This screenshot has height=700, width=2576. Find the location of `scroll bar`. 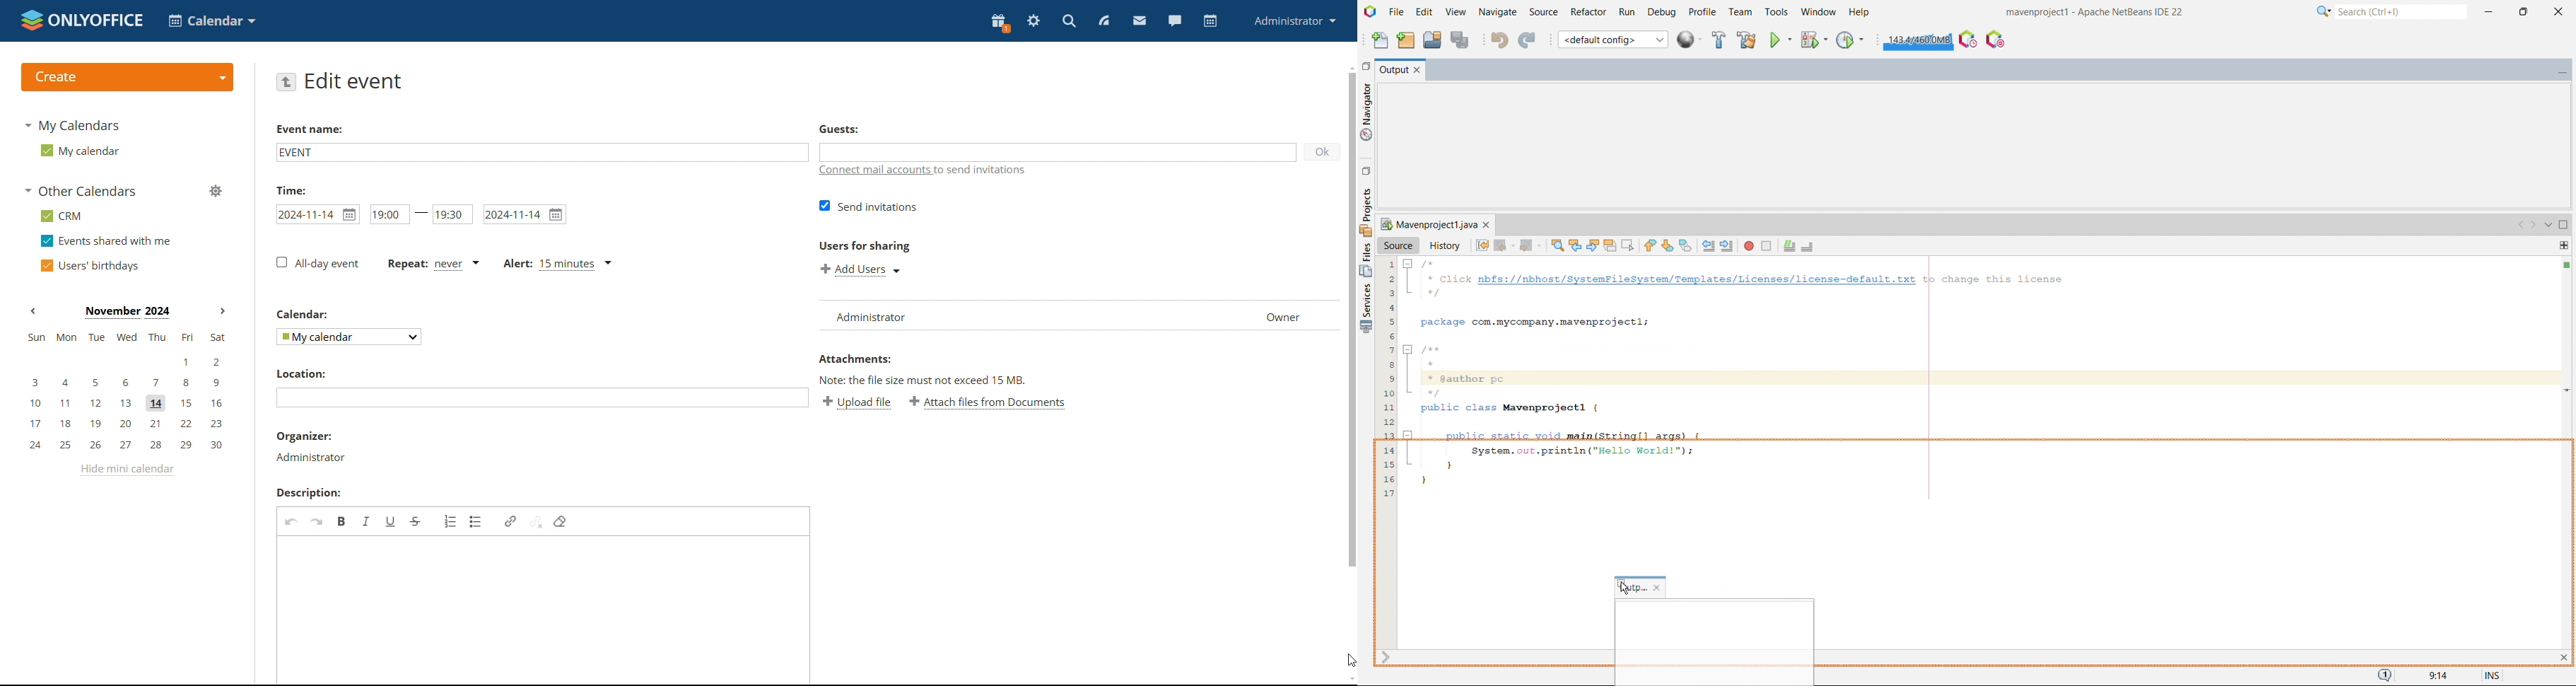

scroll bar is located at coordinates (1349, 321).